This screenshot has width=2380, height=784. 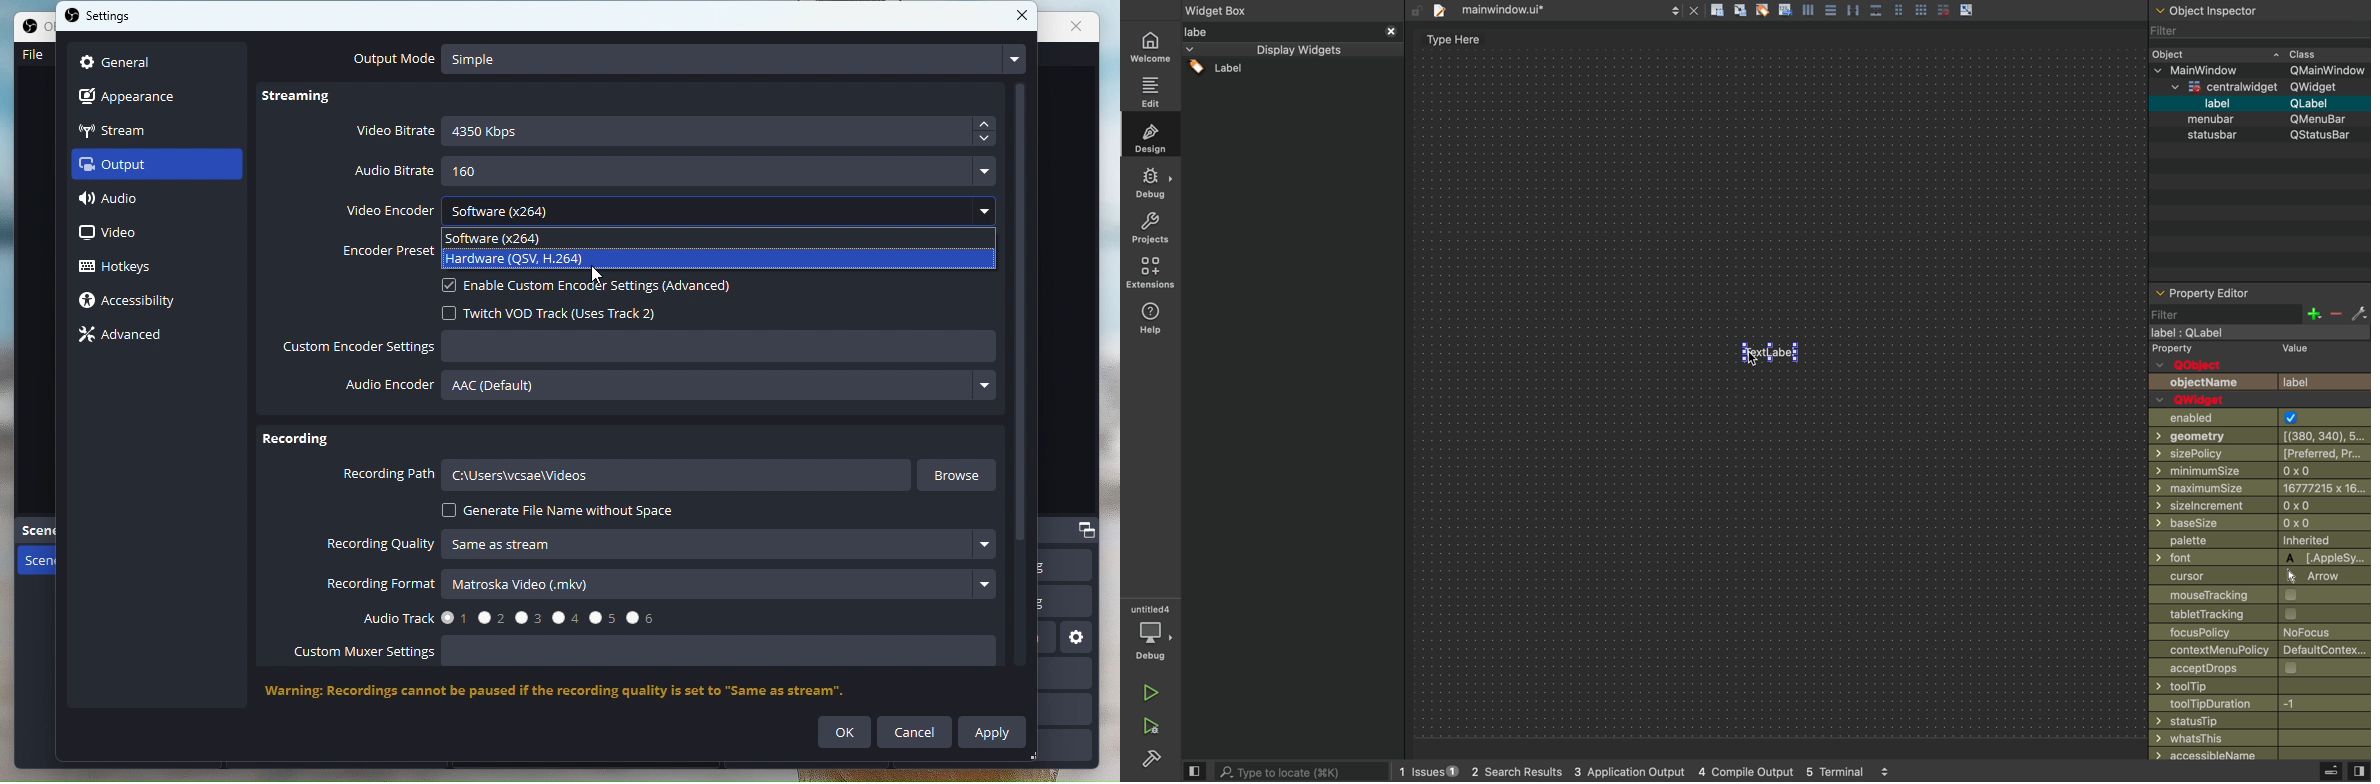 I want to click on general, so click(x=118, y=60).